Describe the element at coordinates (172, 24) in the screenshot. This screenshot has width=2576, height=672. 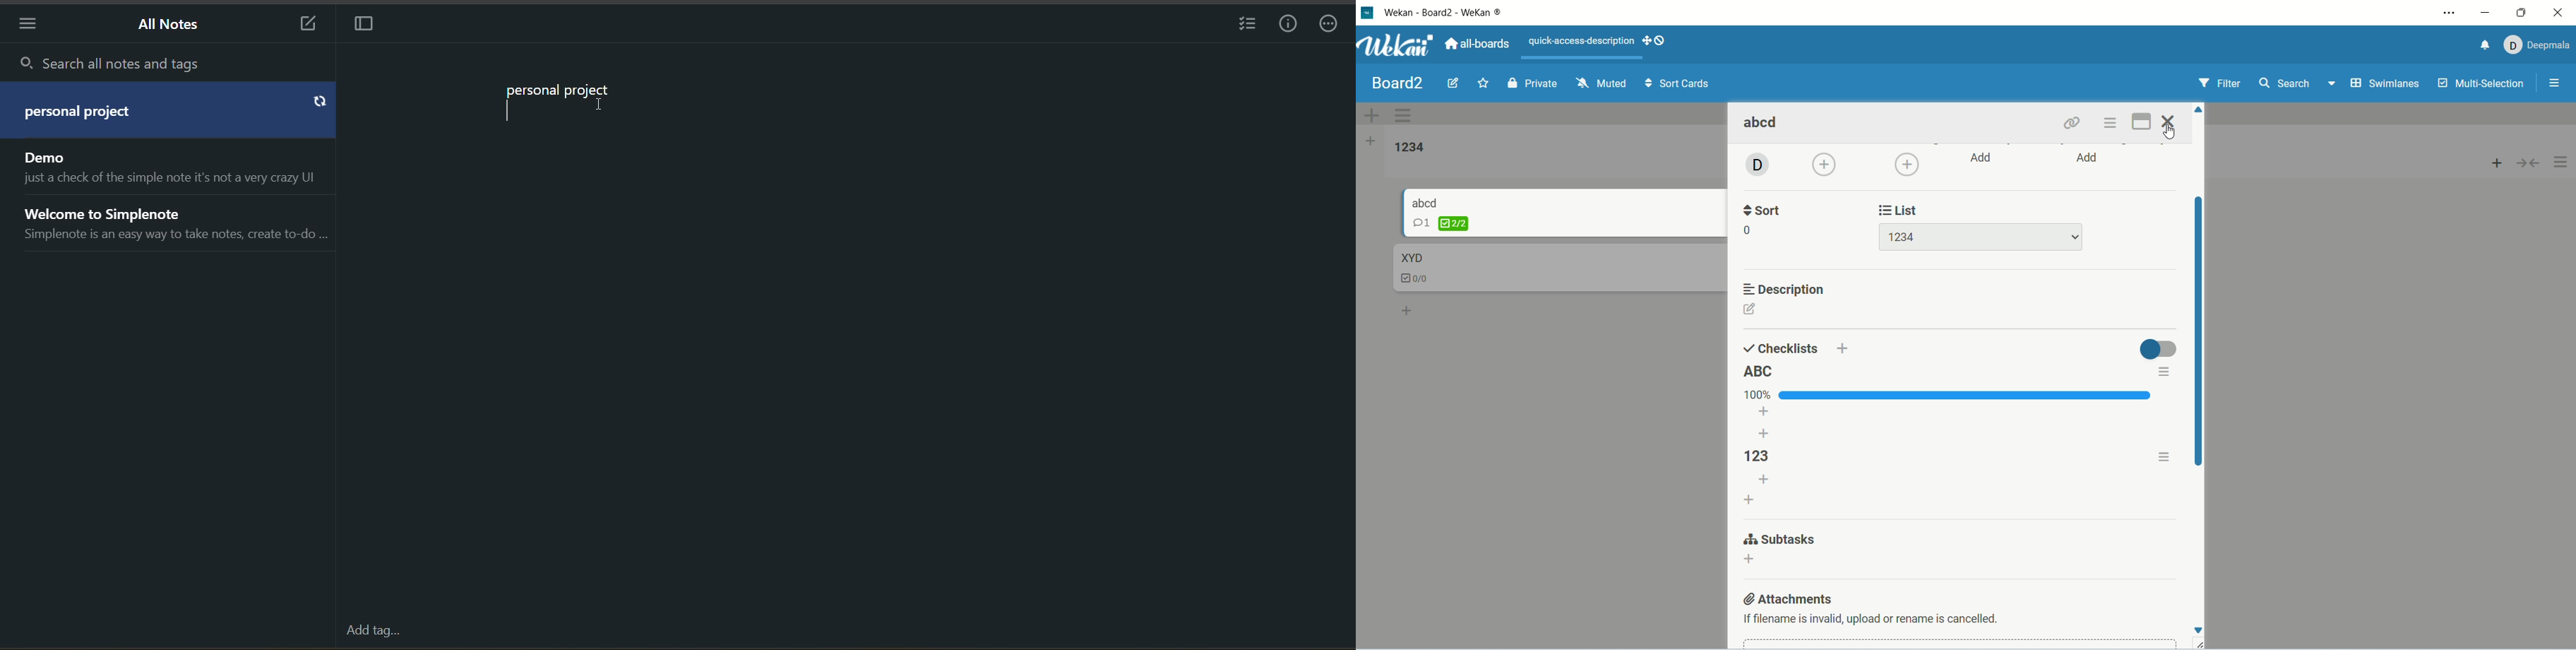
I see `all  notes` at that location.